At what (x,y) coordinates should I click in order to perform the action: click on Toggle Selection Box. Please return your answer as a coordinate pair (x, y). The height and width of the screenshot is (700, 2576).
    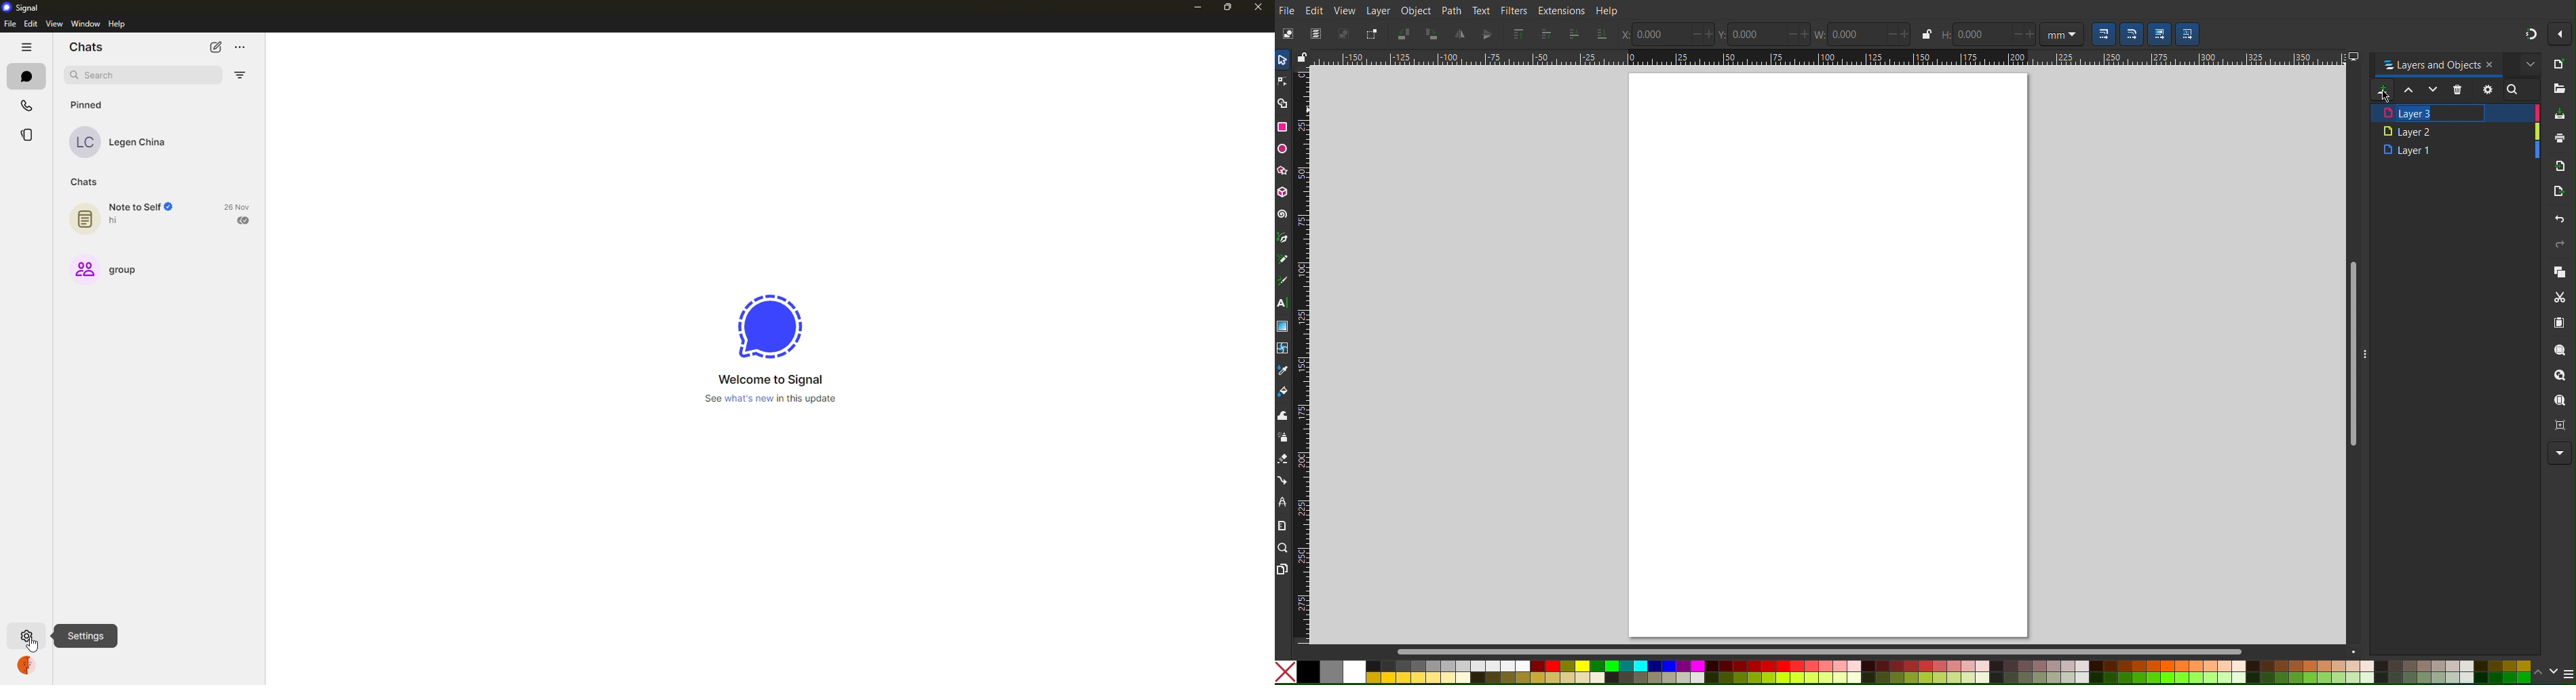
    Looking at the image, I should click on (1372, 34).